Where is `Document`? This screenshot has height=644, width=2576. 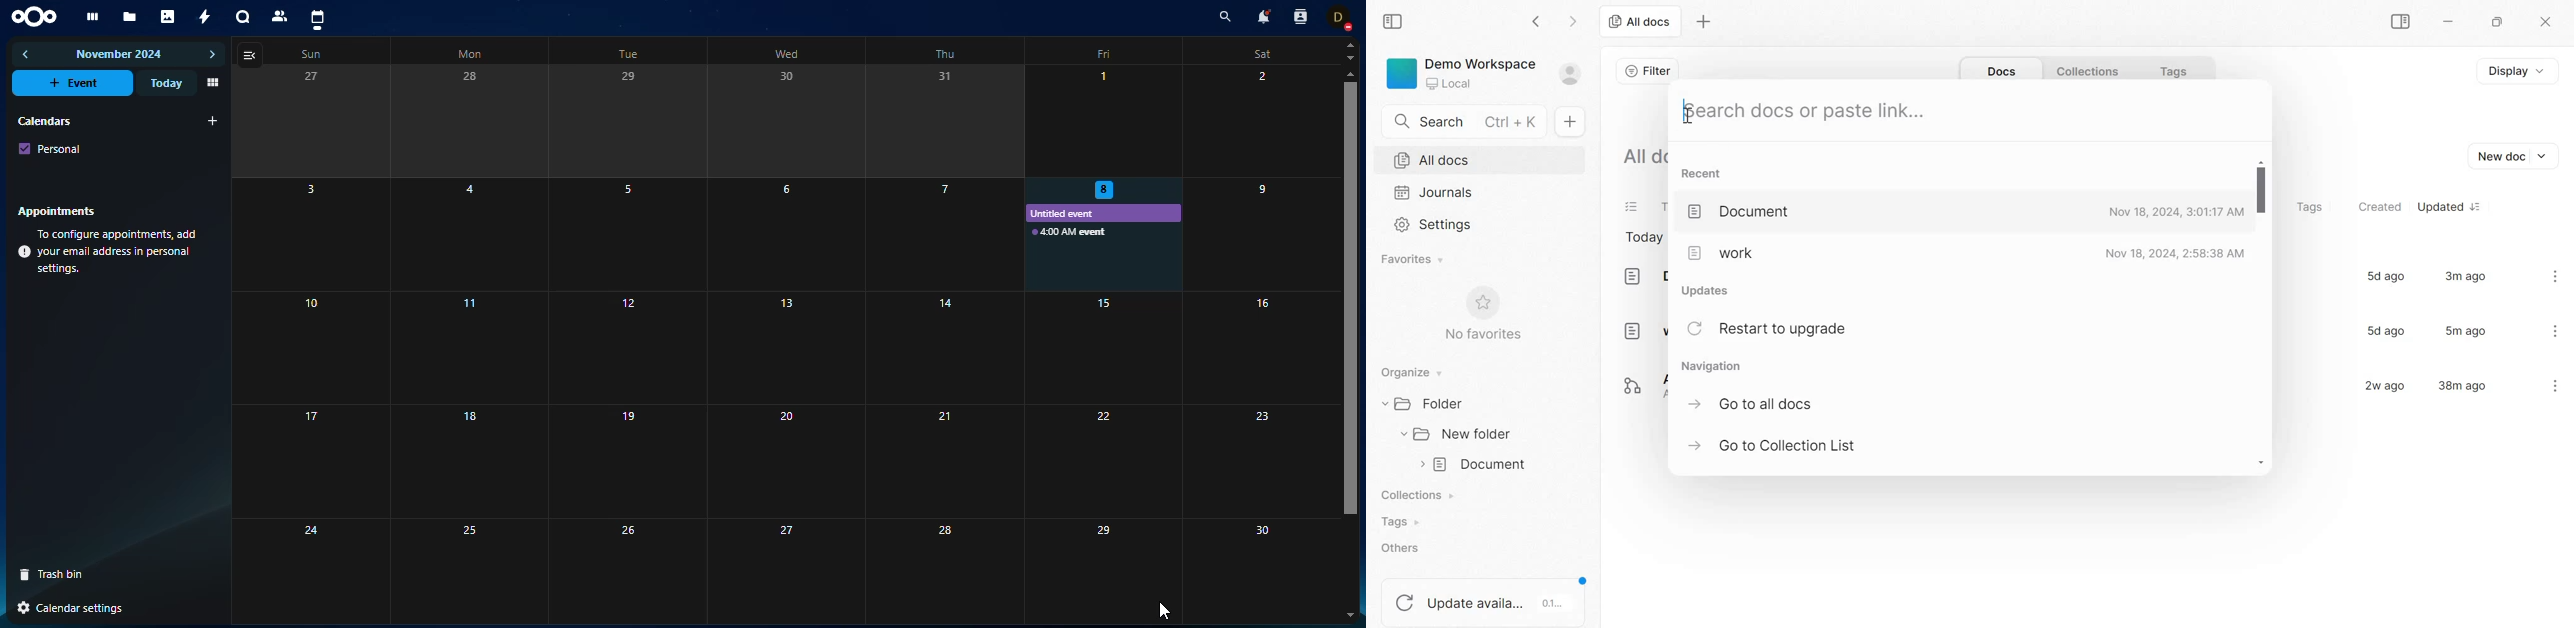 Document is located at coordinates (1643, 276).